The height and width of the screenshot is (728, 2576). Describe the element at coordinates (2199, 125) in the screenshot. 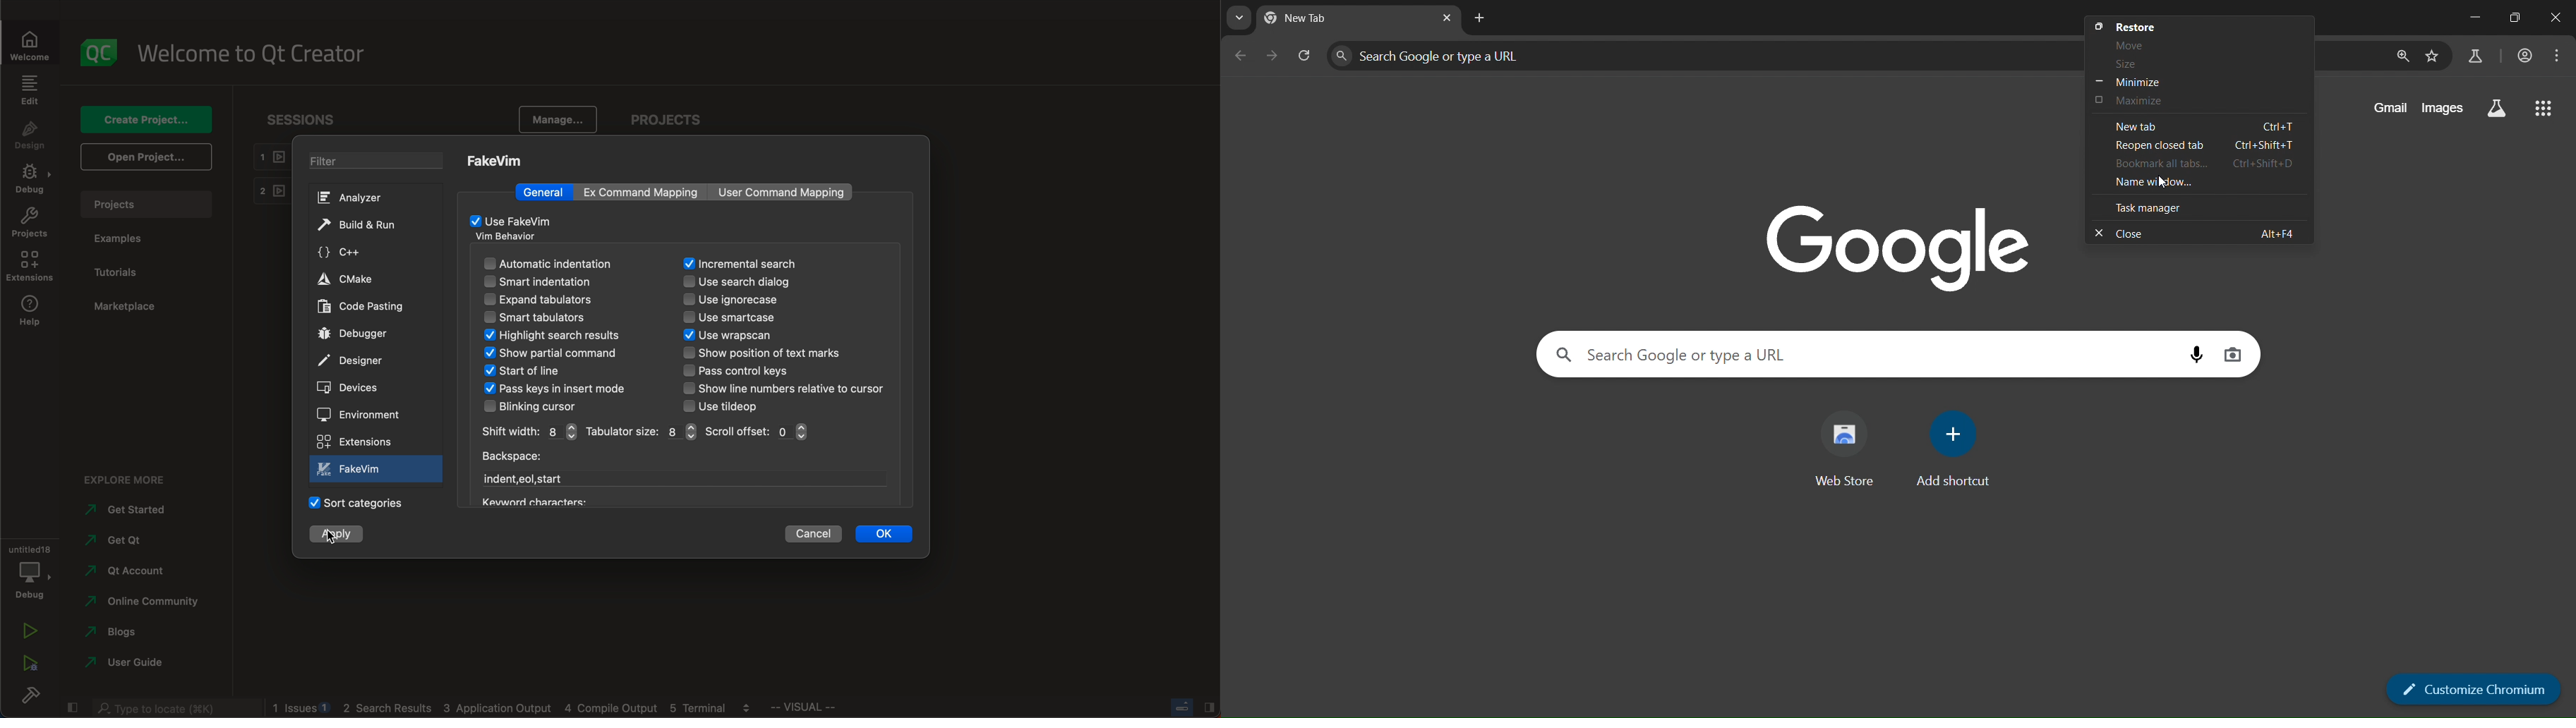

I see `new tab Ctrl+T` at that location.